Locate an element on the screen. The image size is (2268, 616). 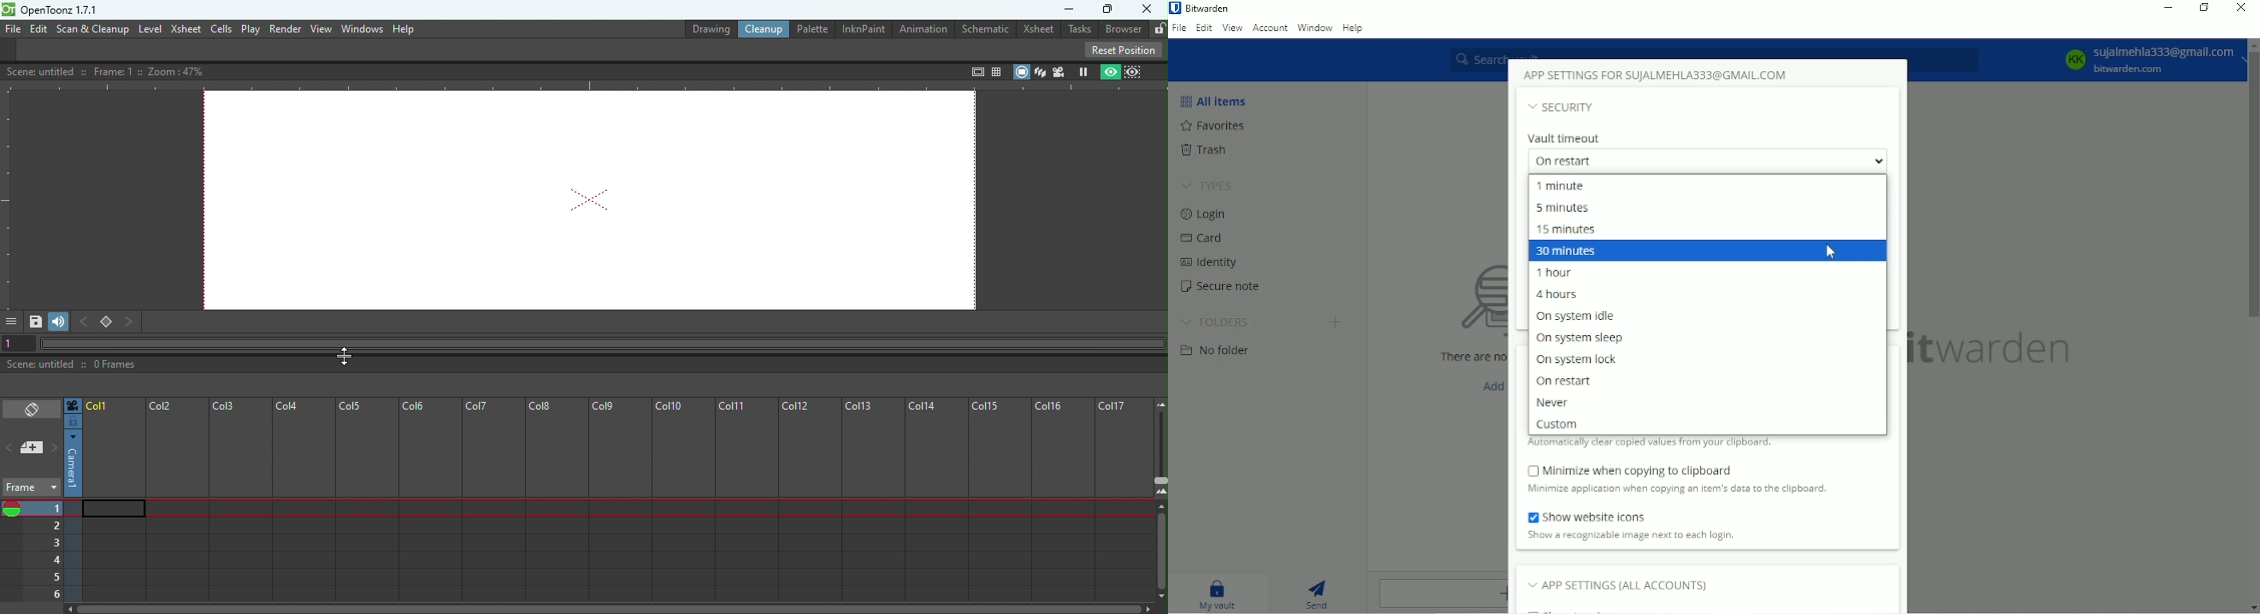
There are no items to list is located at coordinates (1464, 357).